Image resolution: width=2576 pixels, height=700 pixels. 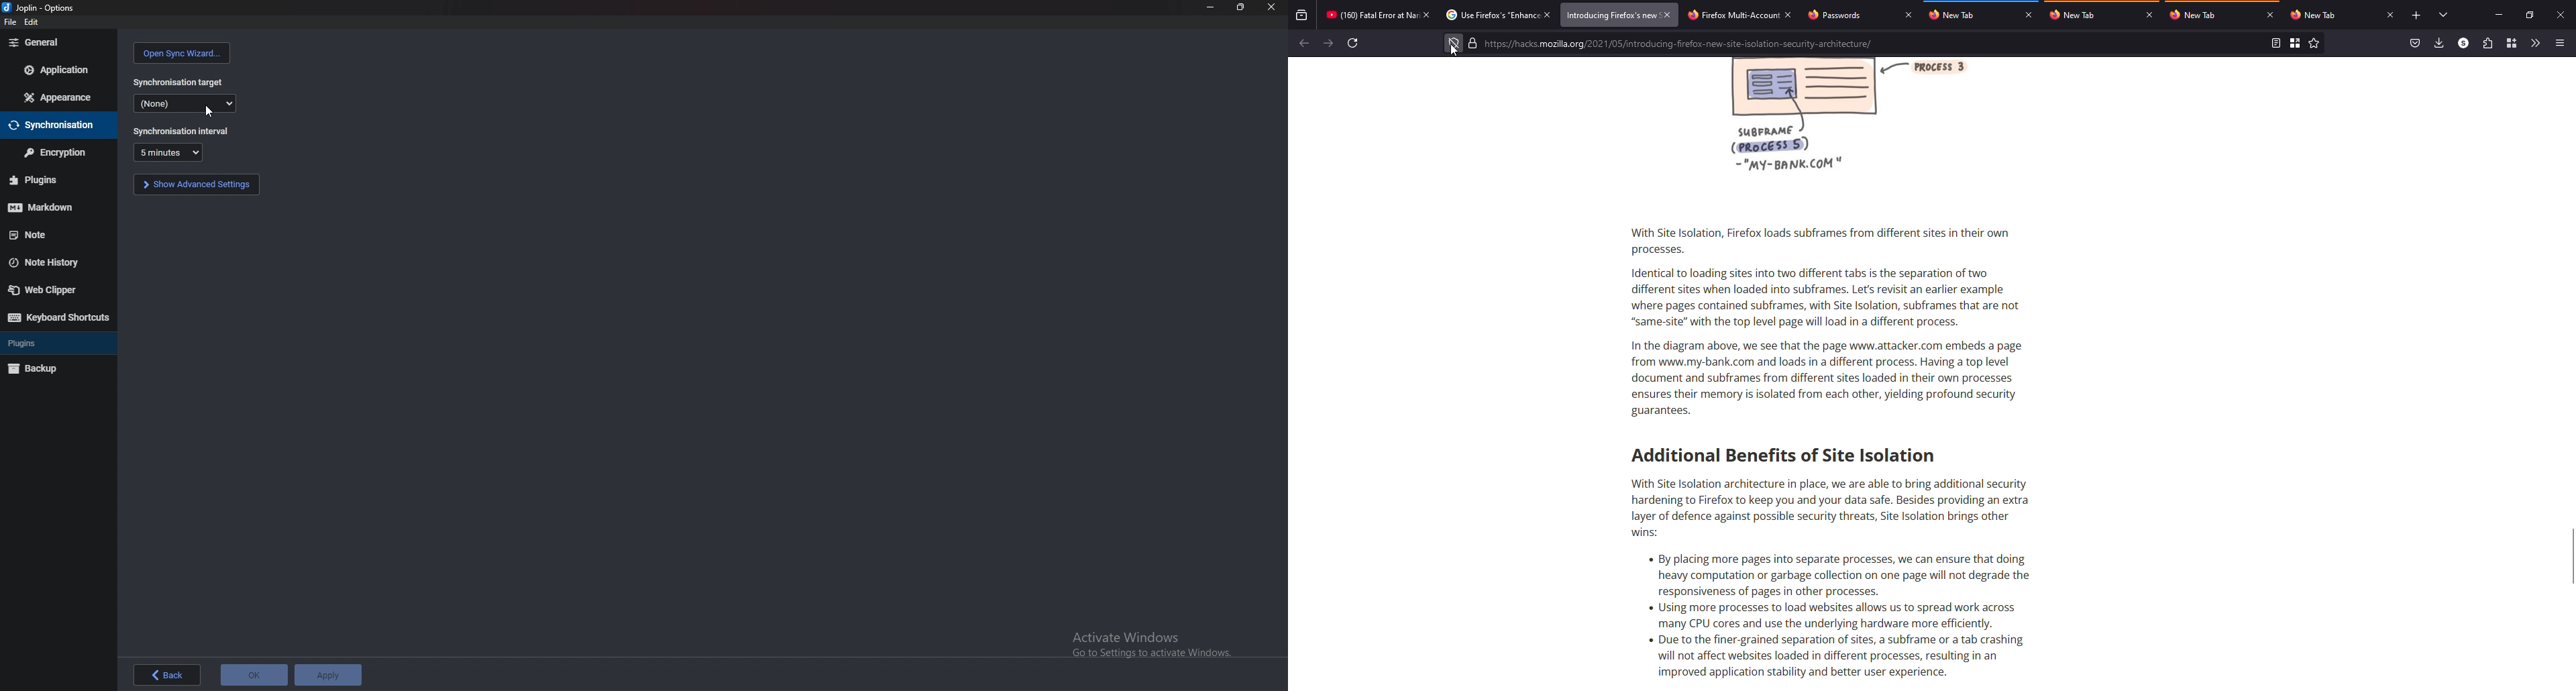 What do you see at coordinates (61, 43) in the screenshot?
I see `general` at bounding box center [61, 43].